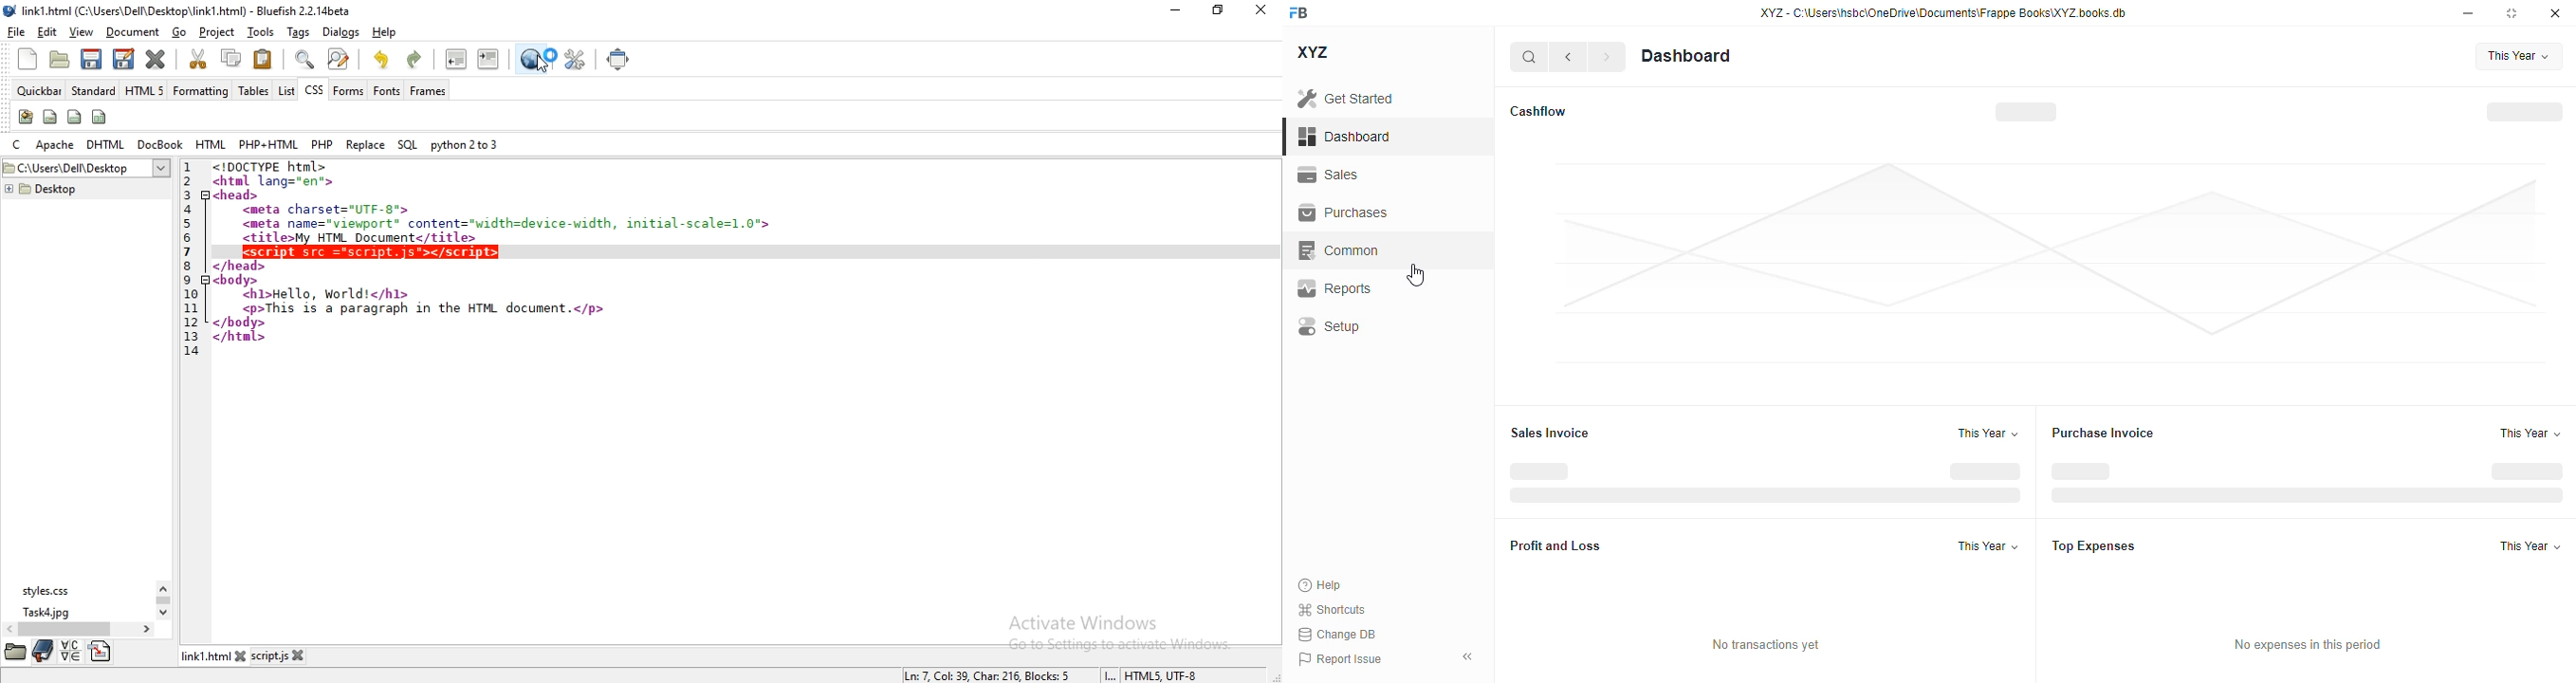  Describe the element at coordinates (16, 30) in the screenshot. I see `file` at that location.